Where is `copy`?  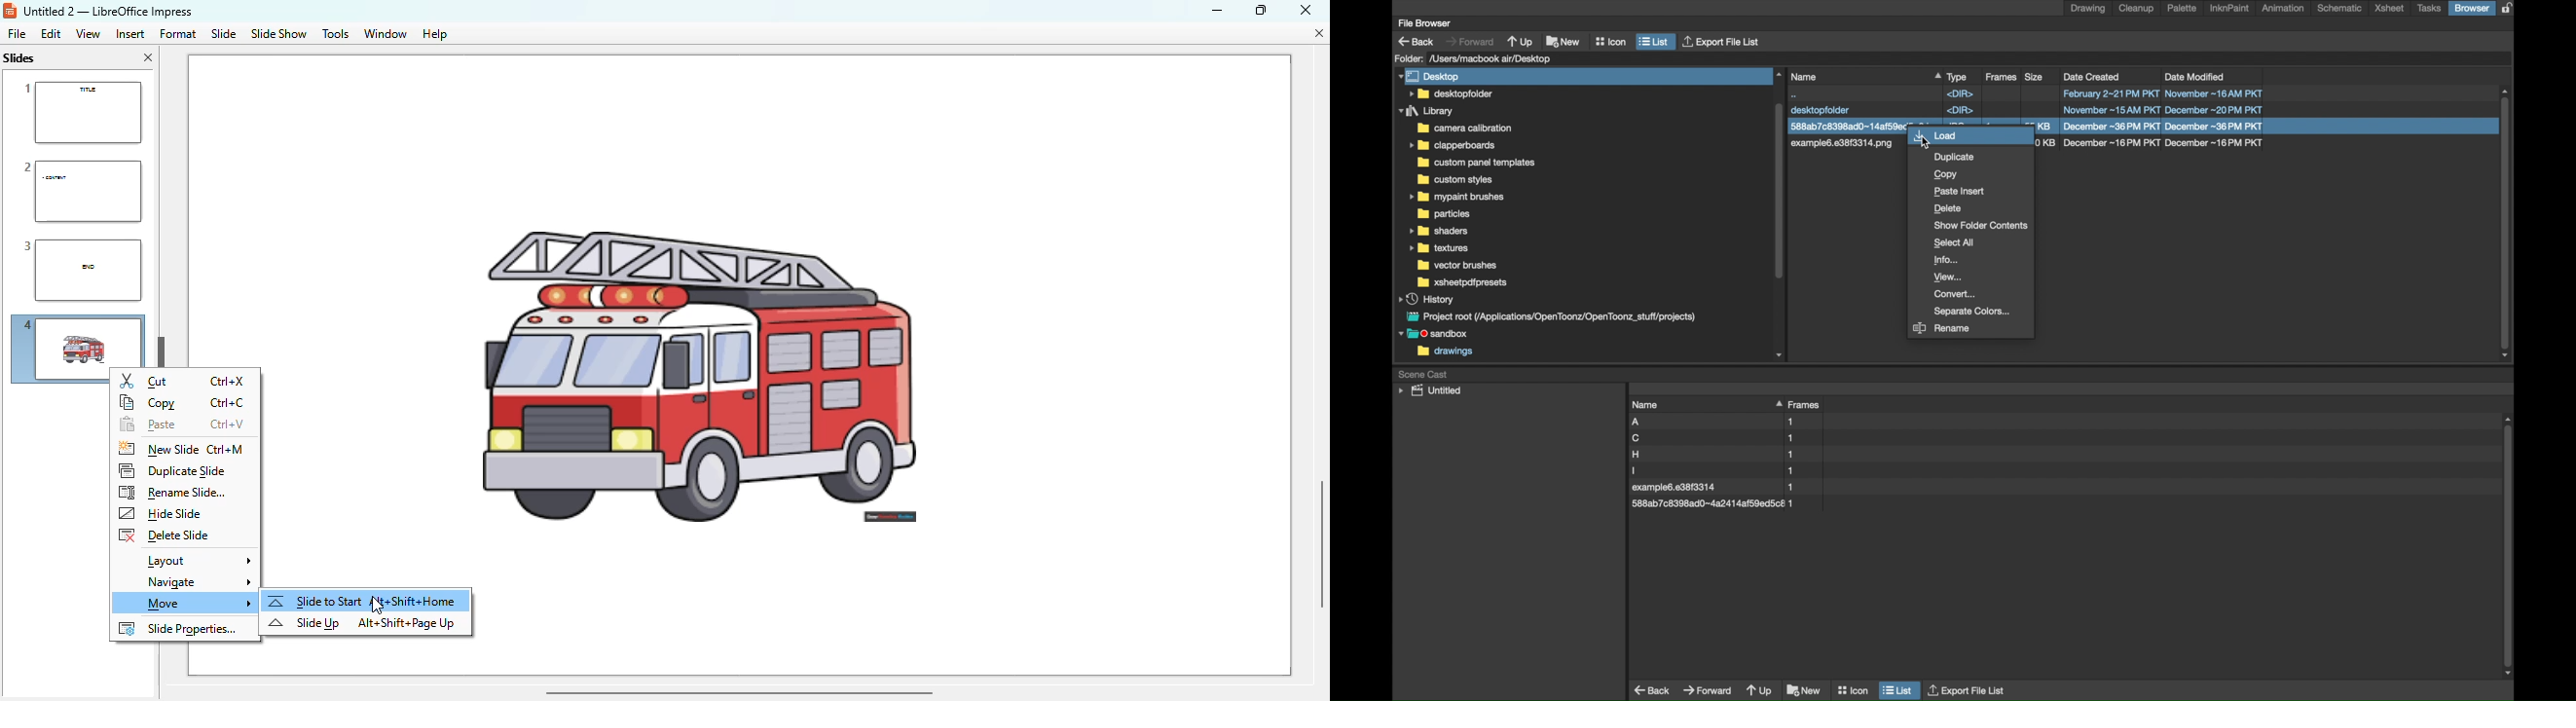 copy is located at coordinates (149, 403).